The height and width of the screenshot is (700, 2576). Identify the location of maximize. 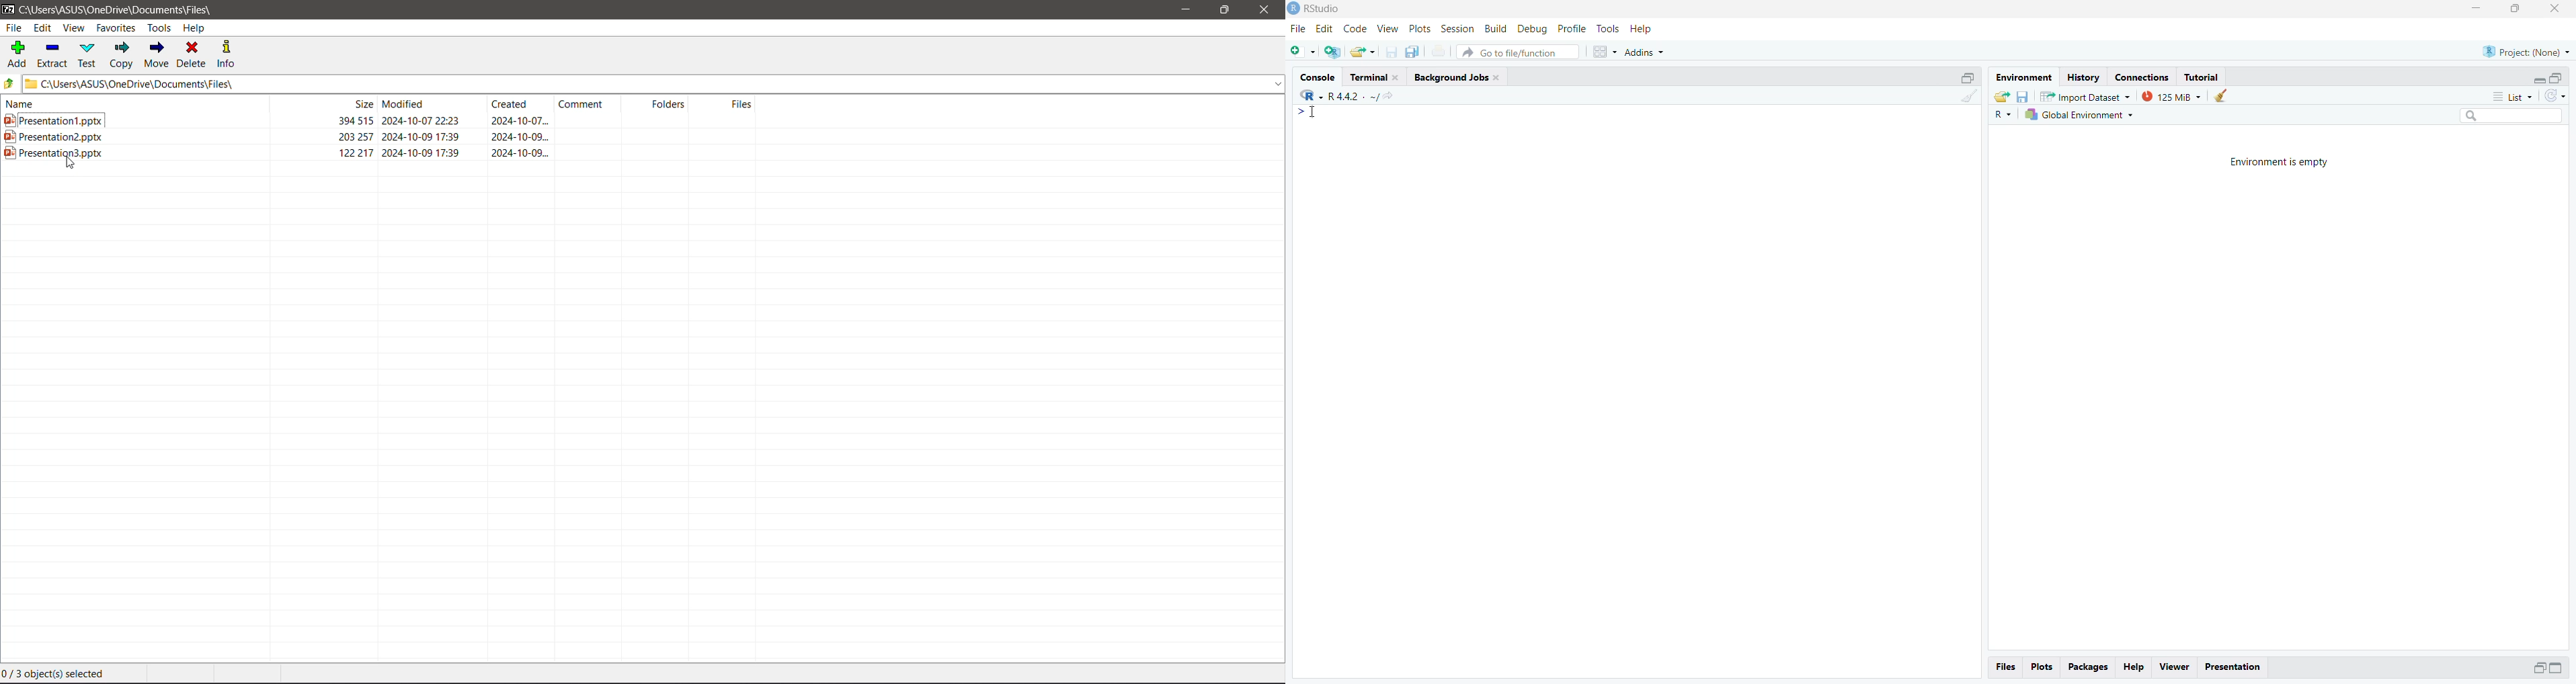
(2557, 79).